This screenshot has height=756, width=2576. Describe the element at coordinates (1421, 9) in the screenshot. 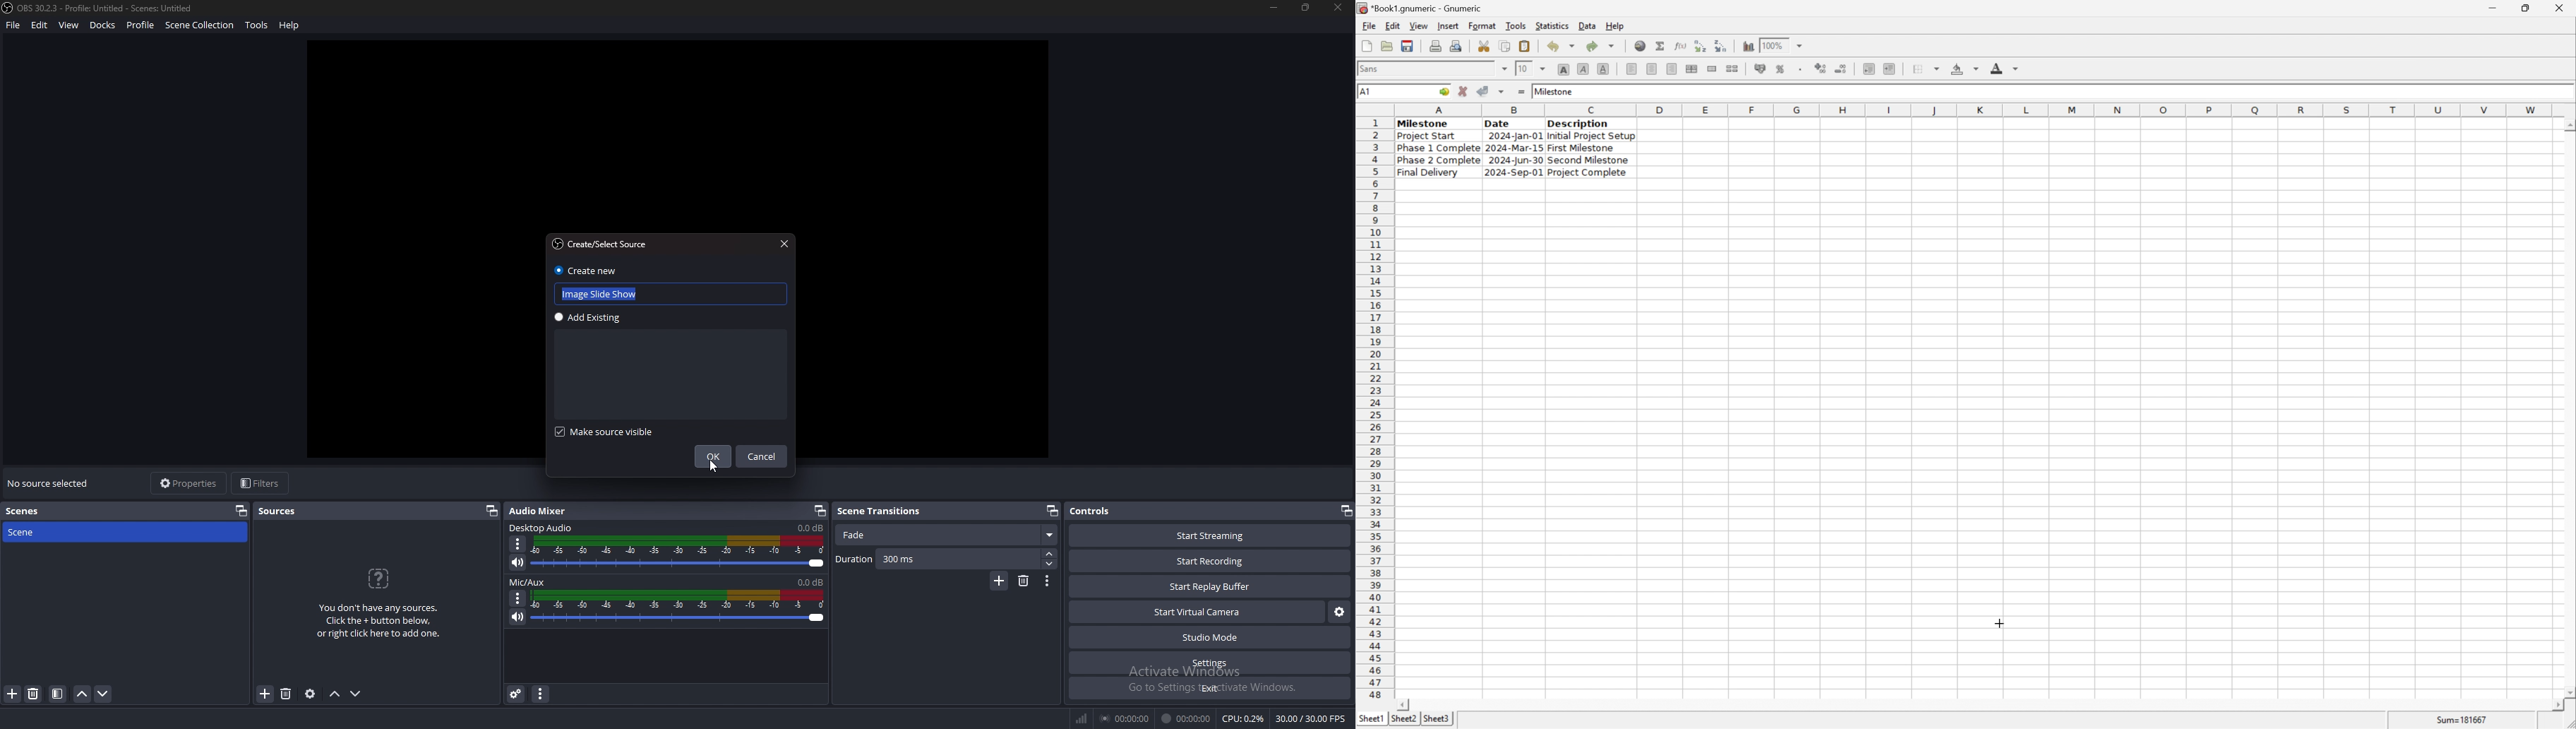

I see `Application name` at that location.